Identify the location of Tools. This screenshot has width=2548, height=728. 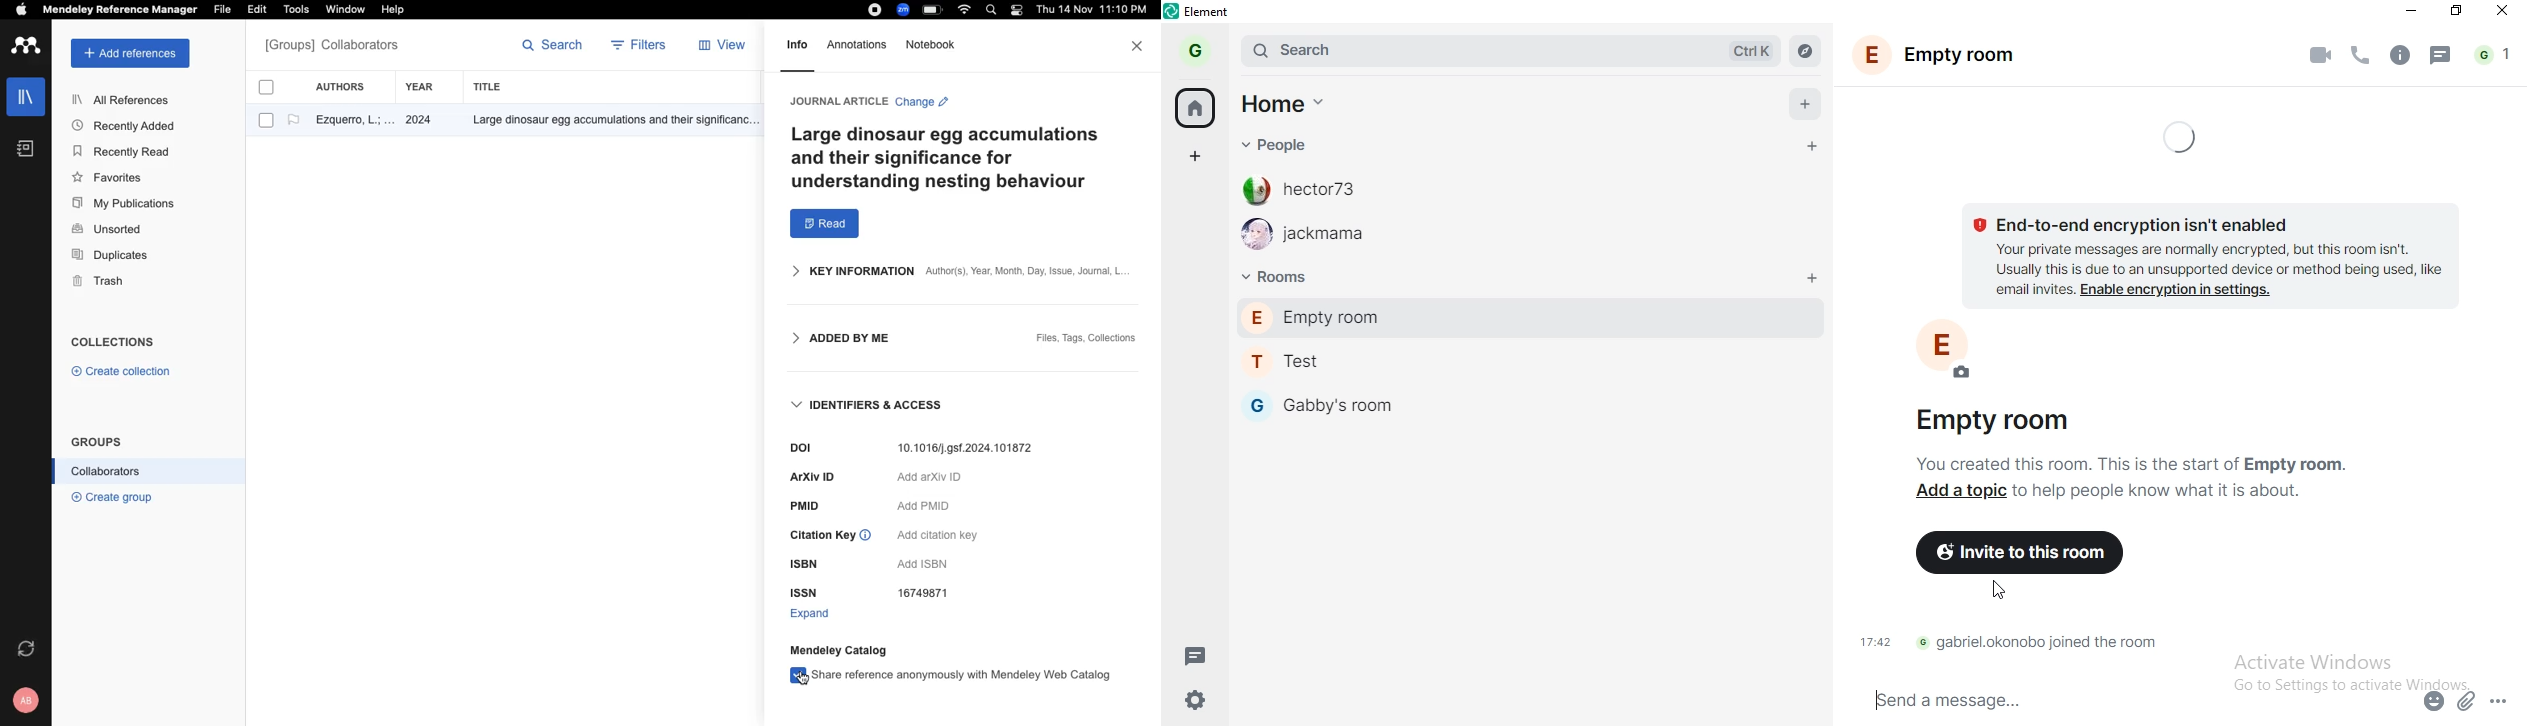
(296, 10).